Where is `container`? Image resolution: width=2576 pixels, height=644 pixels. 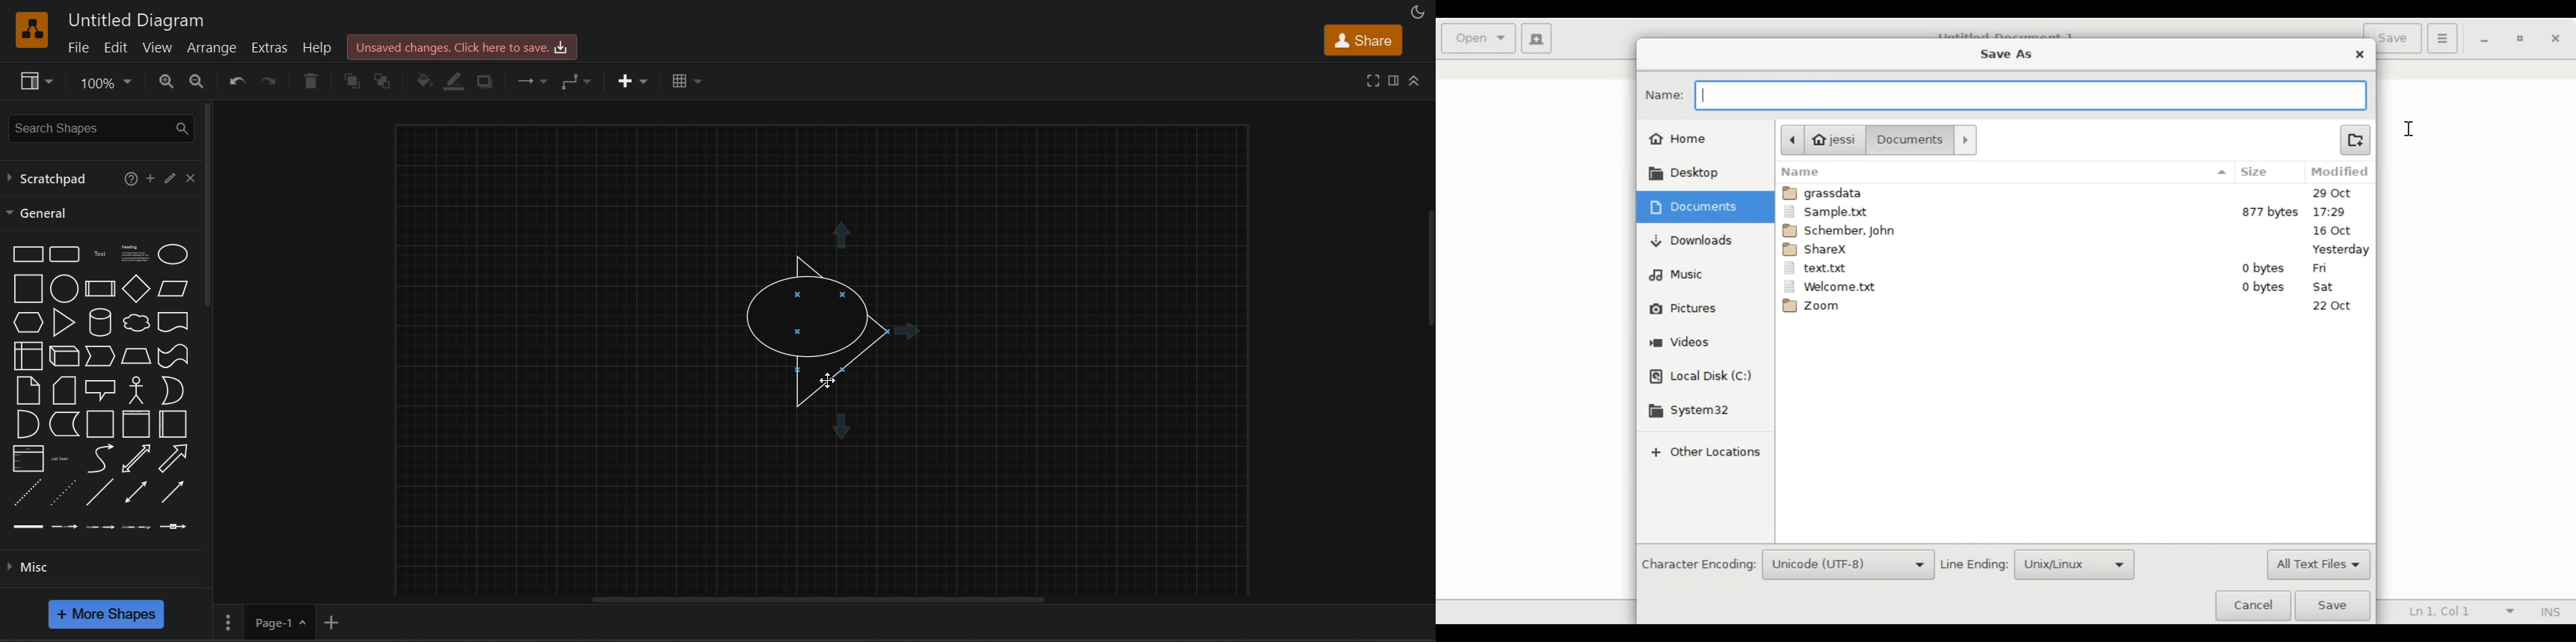
container is located at coordinates (100, 424).